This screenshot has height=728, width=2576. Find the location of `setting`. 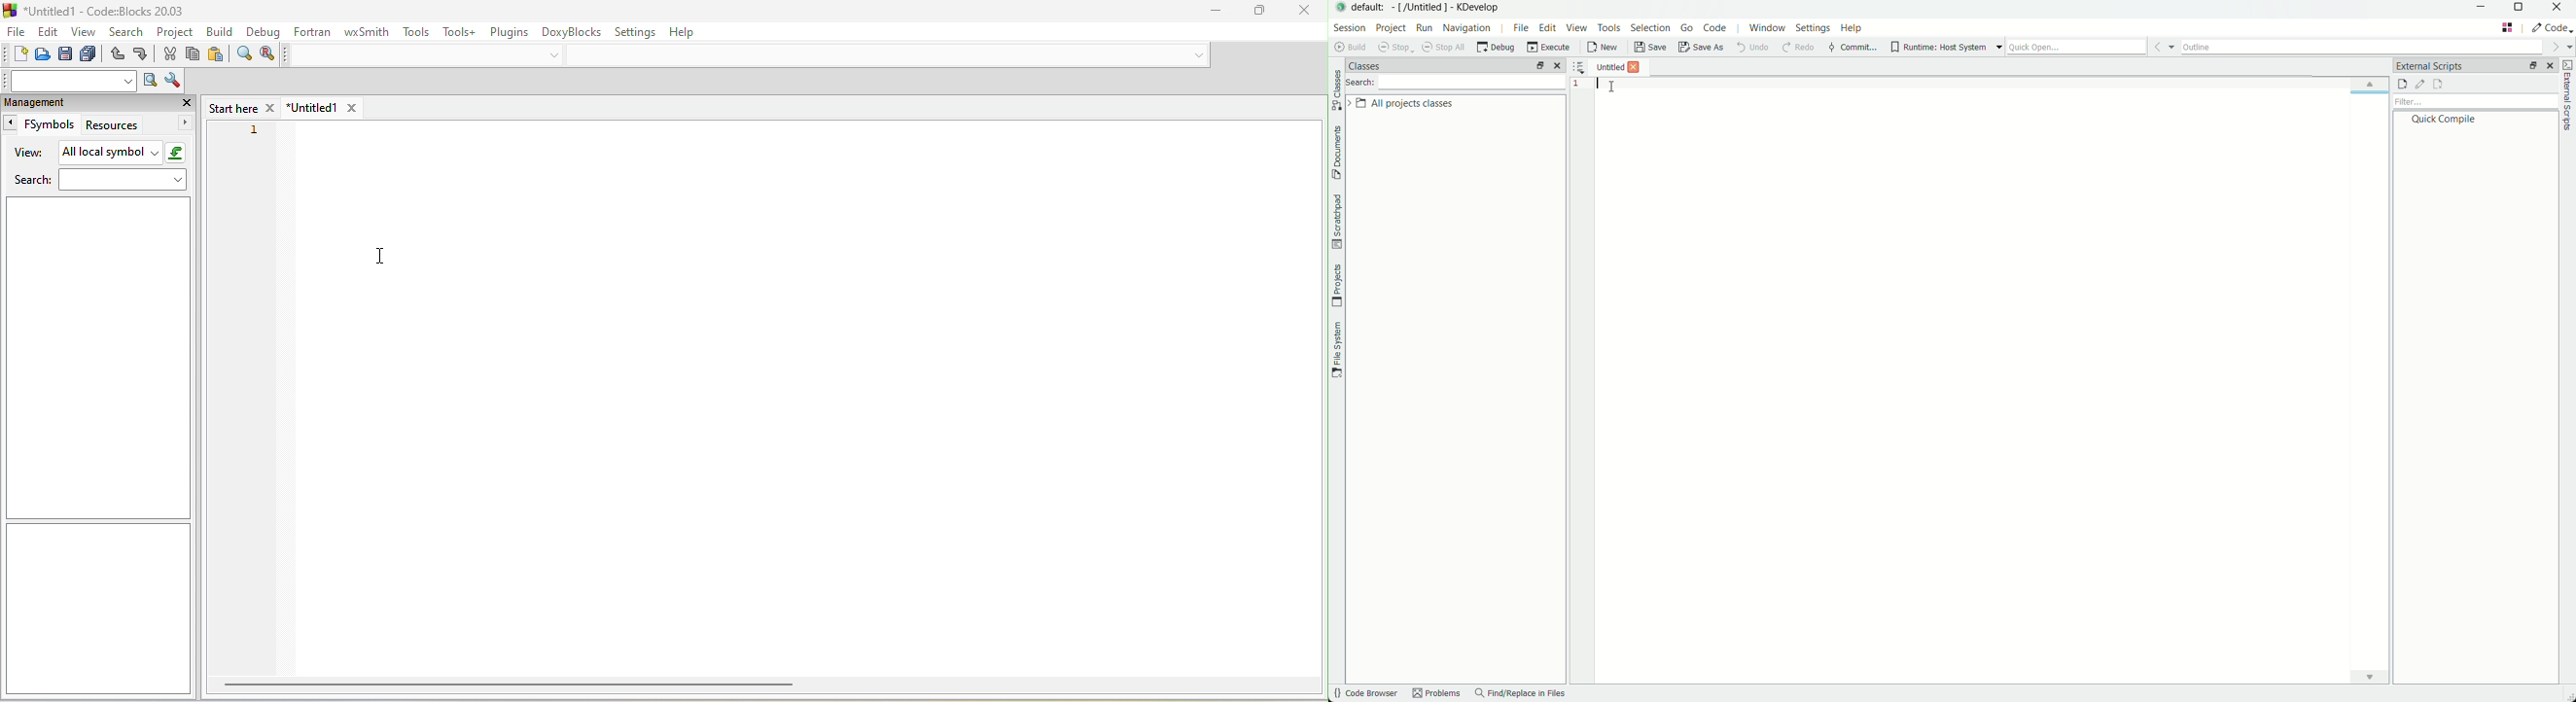

setting is located at coordinates (639, 33).